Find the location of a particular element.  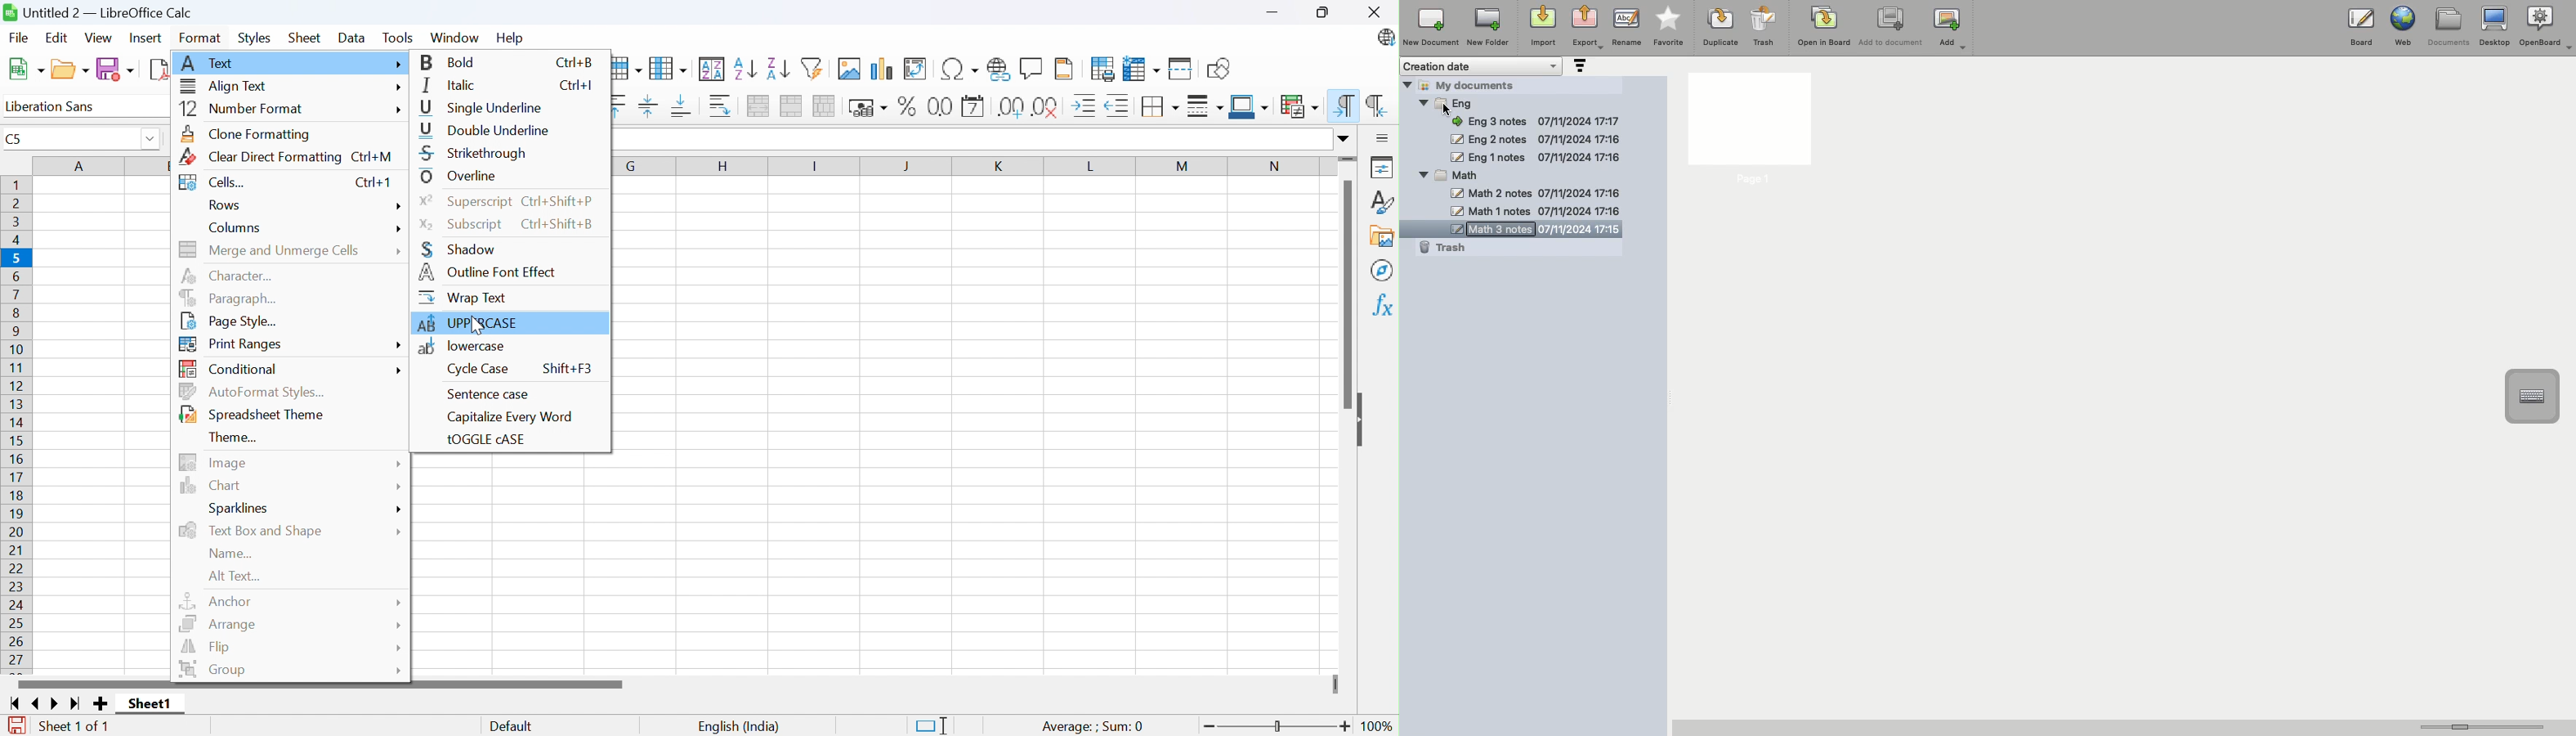

Align text is located at coordinates (225, 85).